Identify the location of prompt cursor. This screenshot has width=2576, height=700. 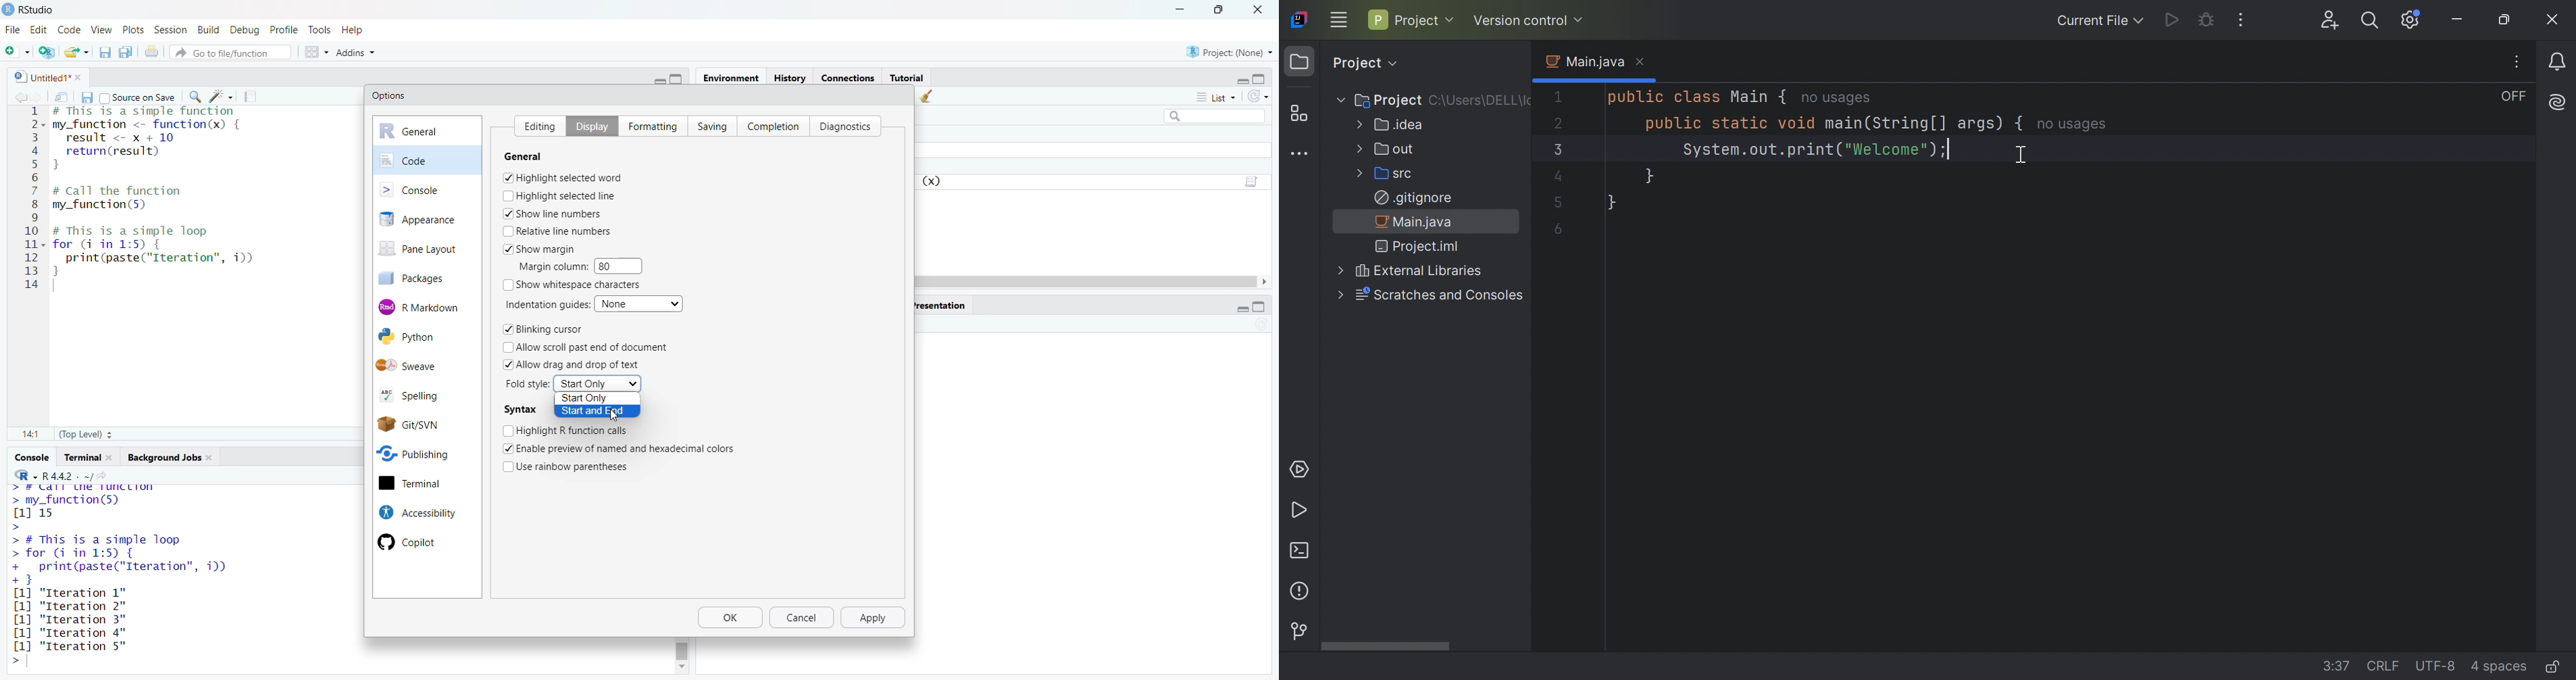
(13, 661).